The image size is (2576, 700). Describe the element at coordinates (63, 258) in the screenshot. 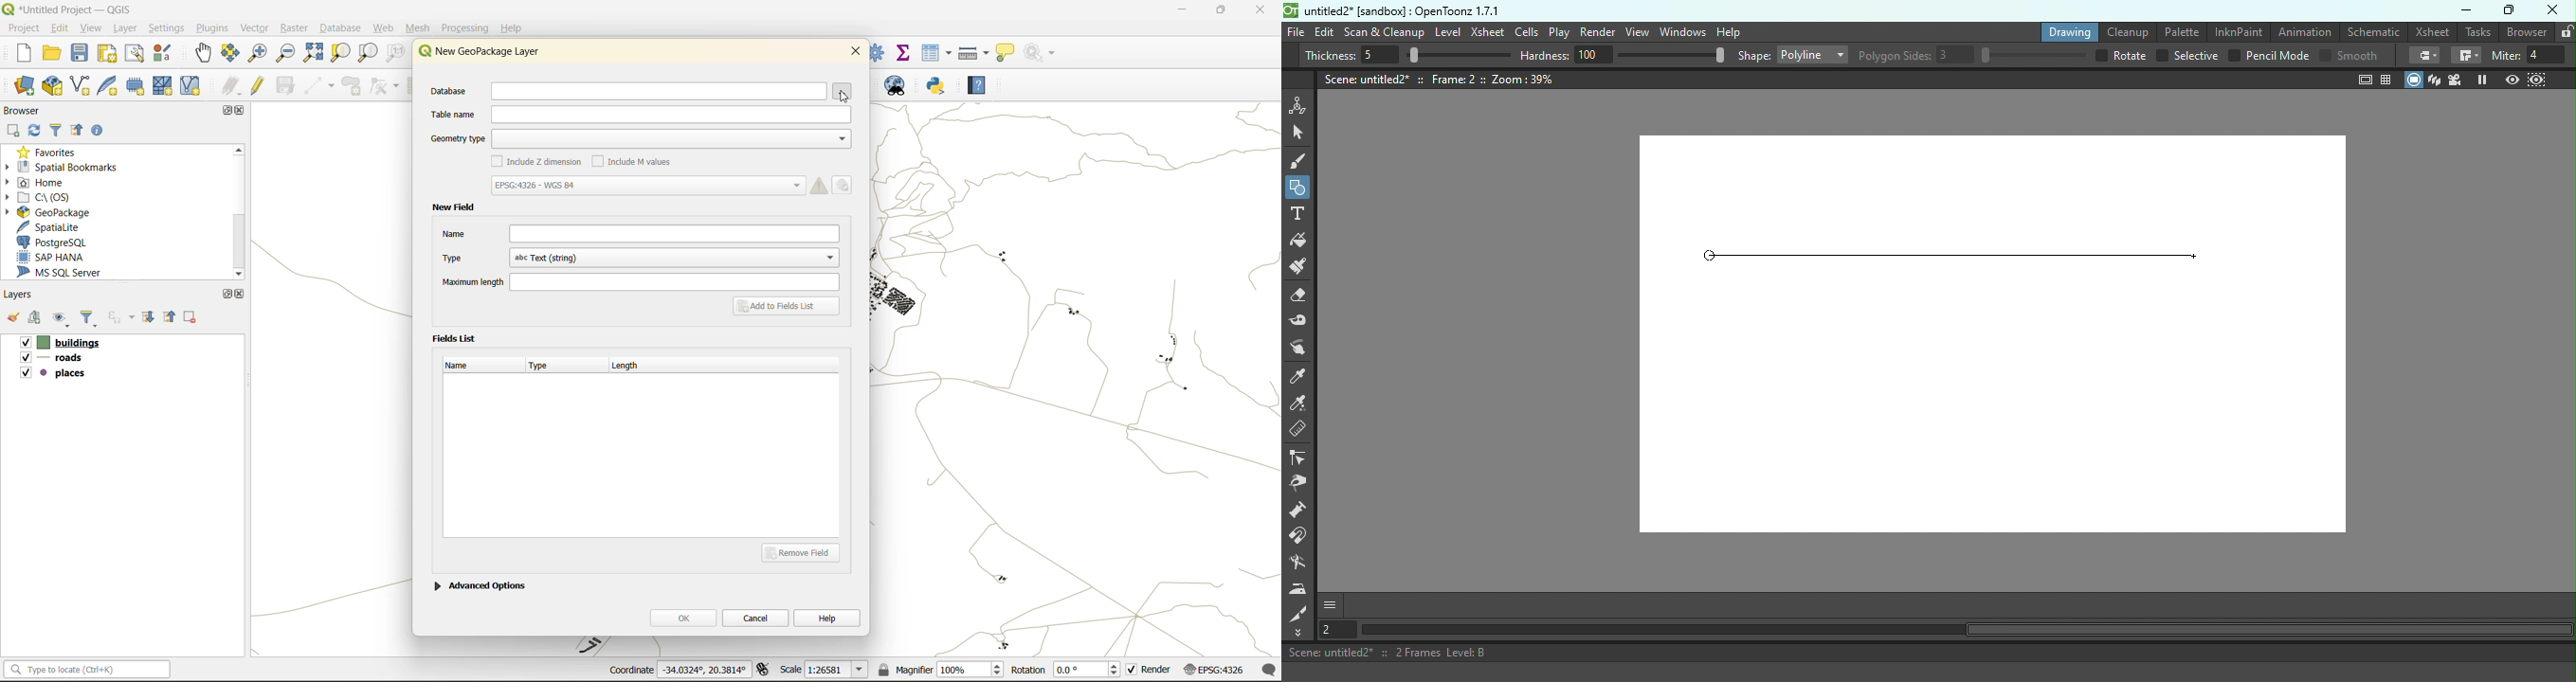

I see `sap hana` at that location.